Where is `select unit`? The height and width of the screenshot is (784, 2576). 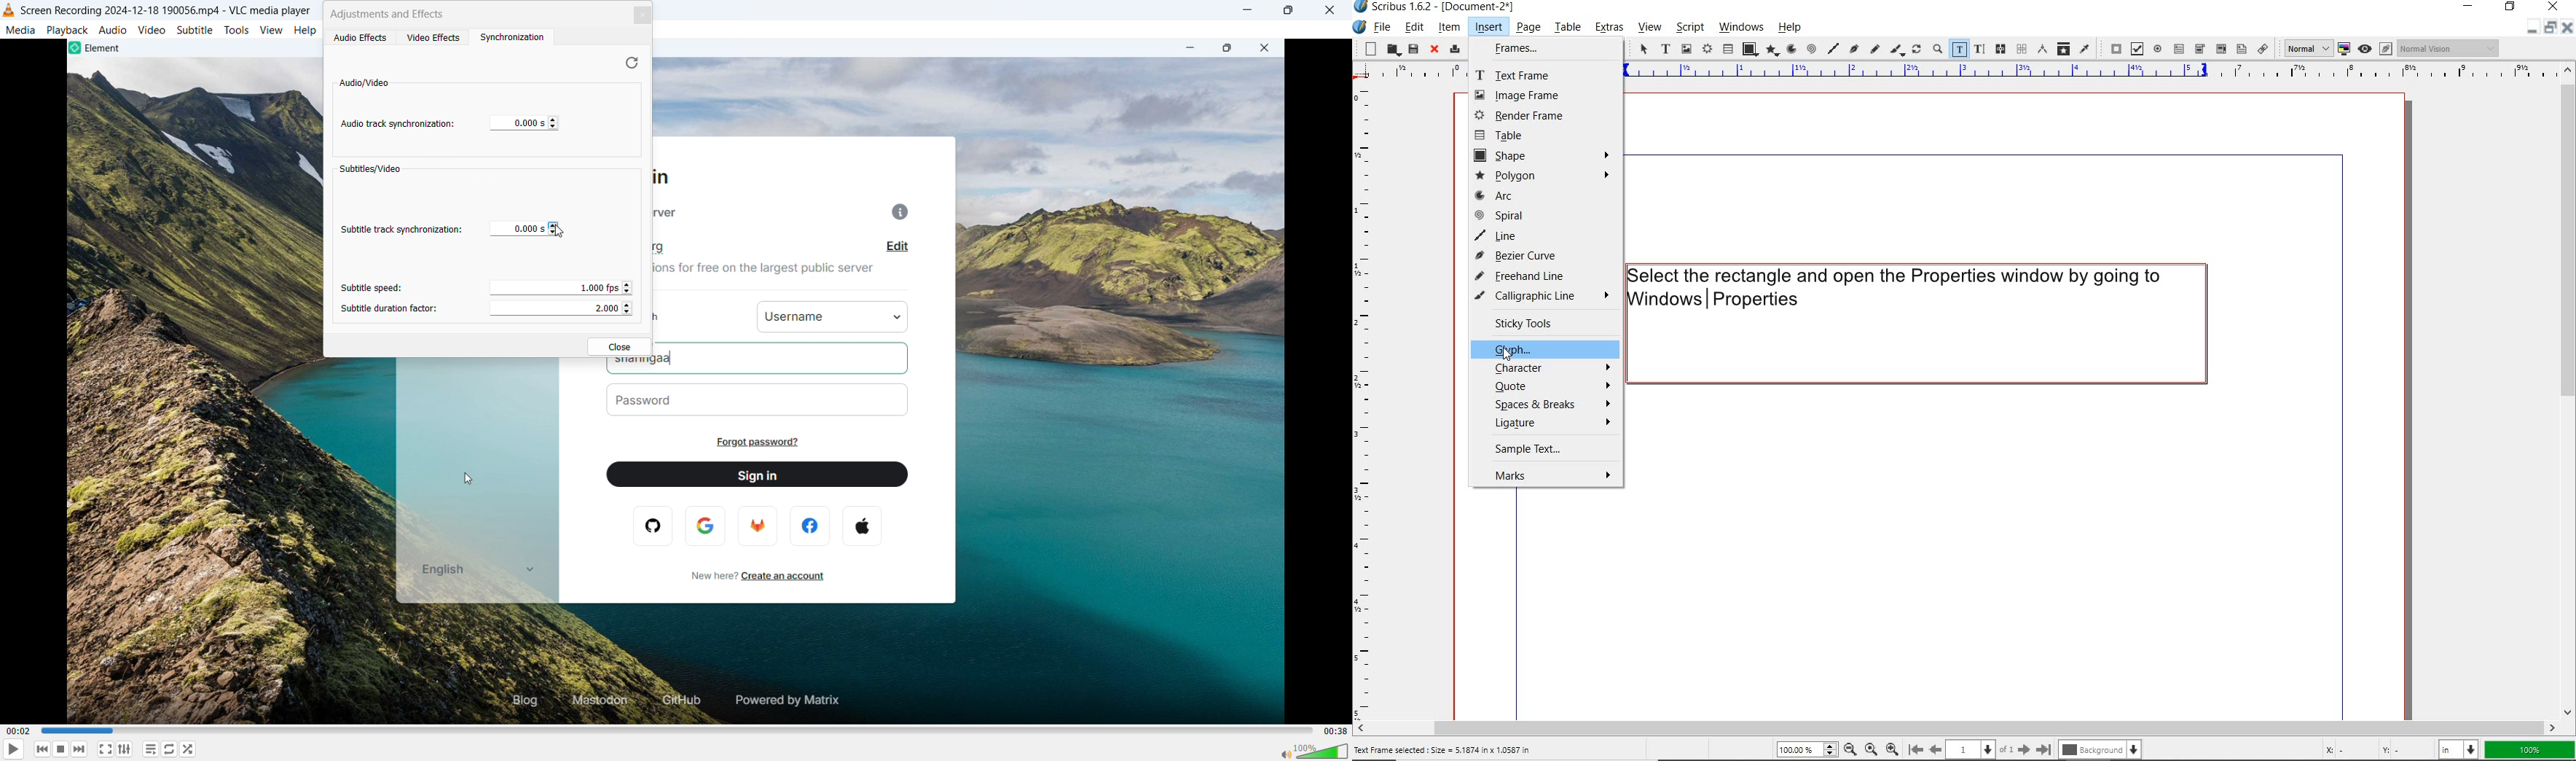 select unit is located at coordinates (2459, 749).